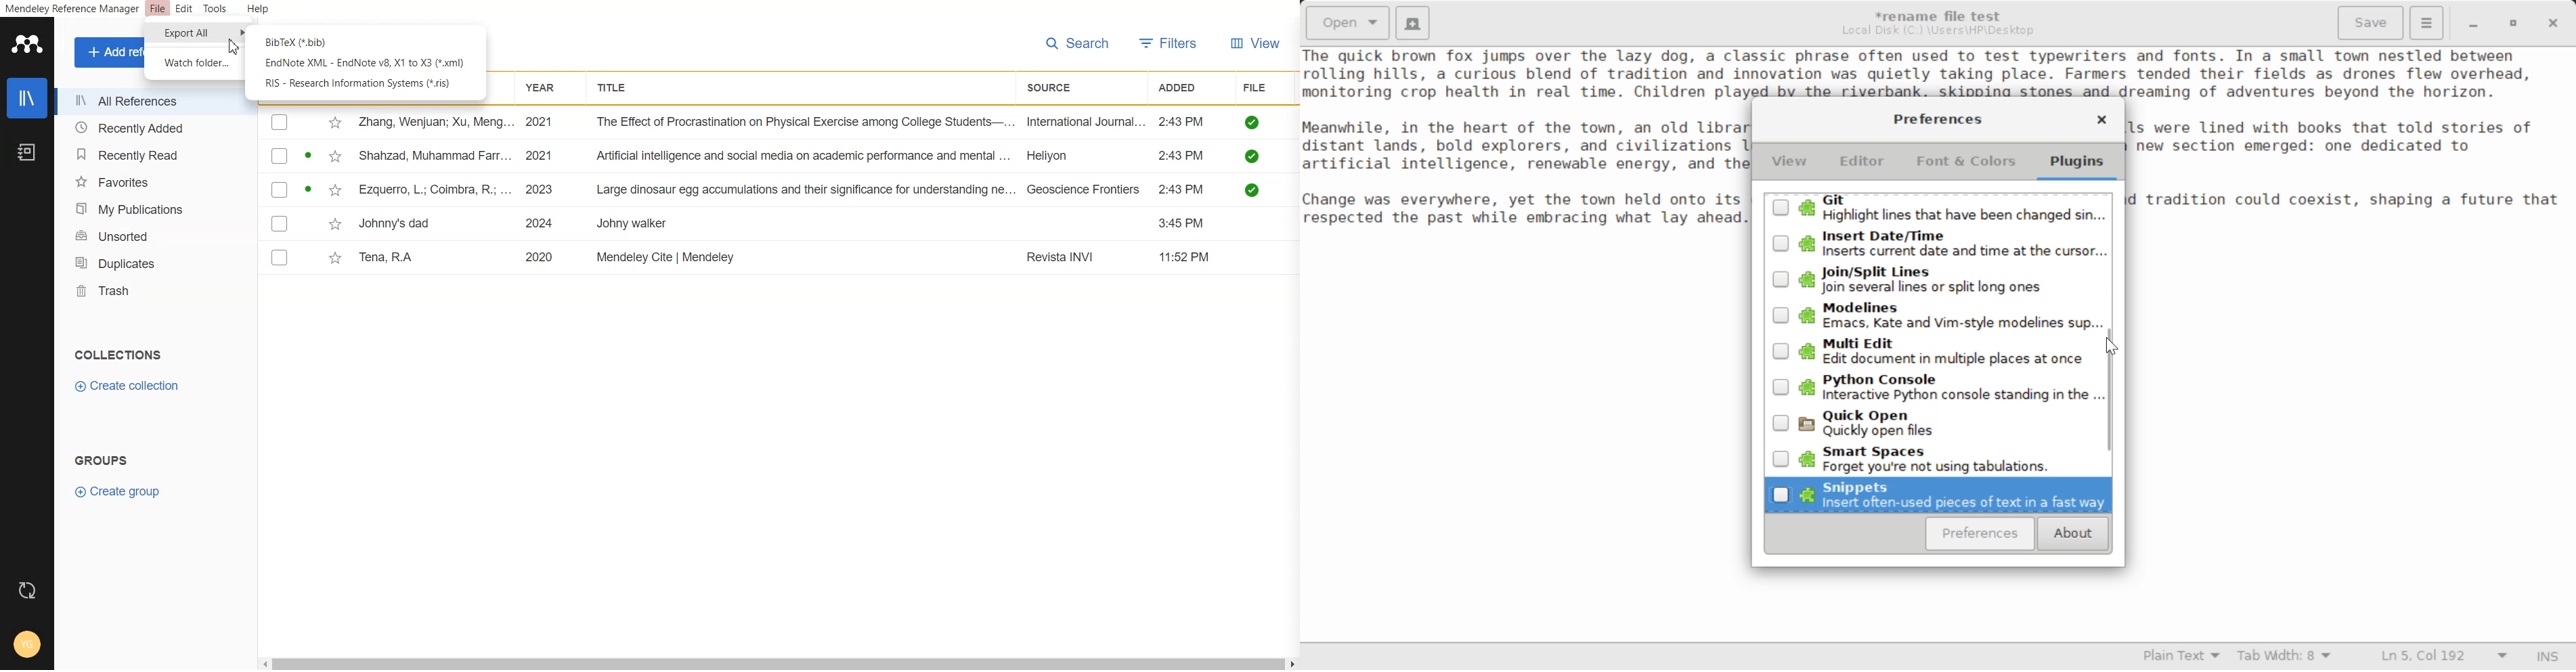 Image resolution: width=2576 pixels, height=672 pixels. Describe the element at coordinates (152, 236) in the screenshot. I see `Unsorted` at that location.